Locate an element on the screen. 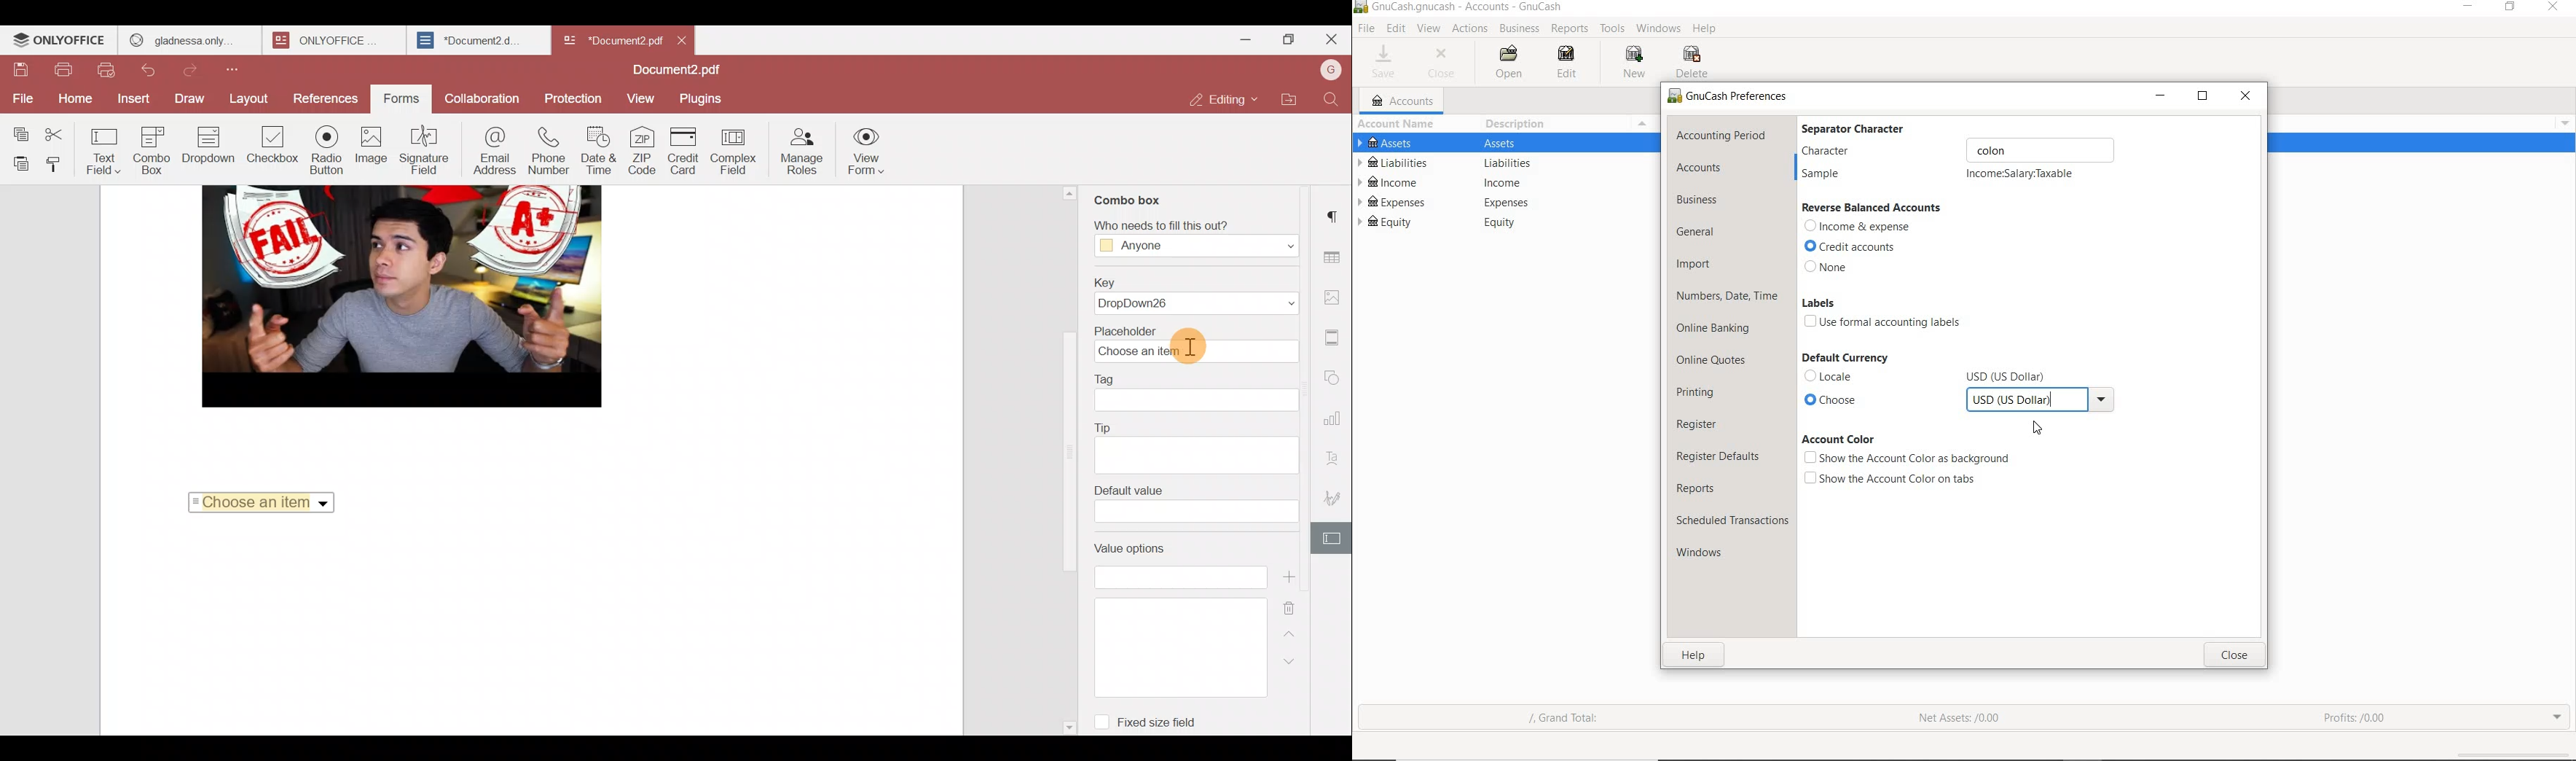 The height and width of the screenshot is (784, 2576). cursor is located at coordinates (1194, 344).